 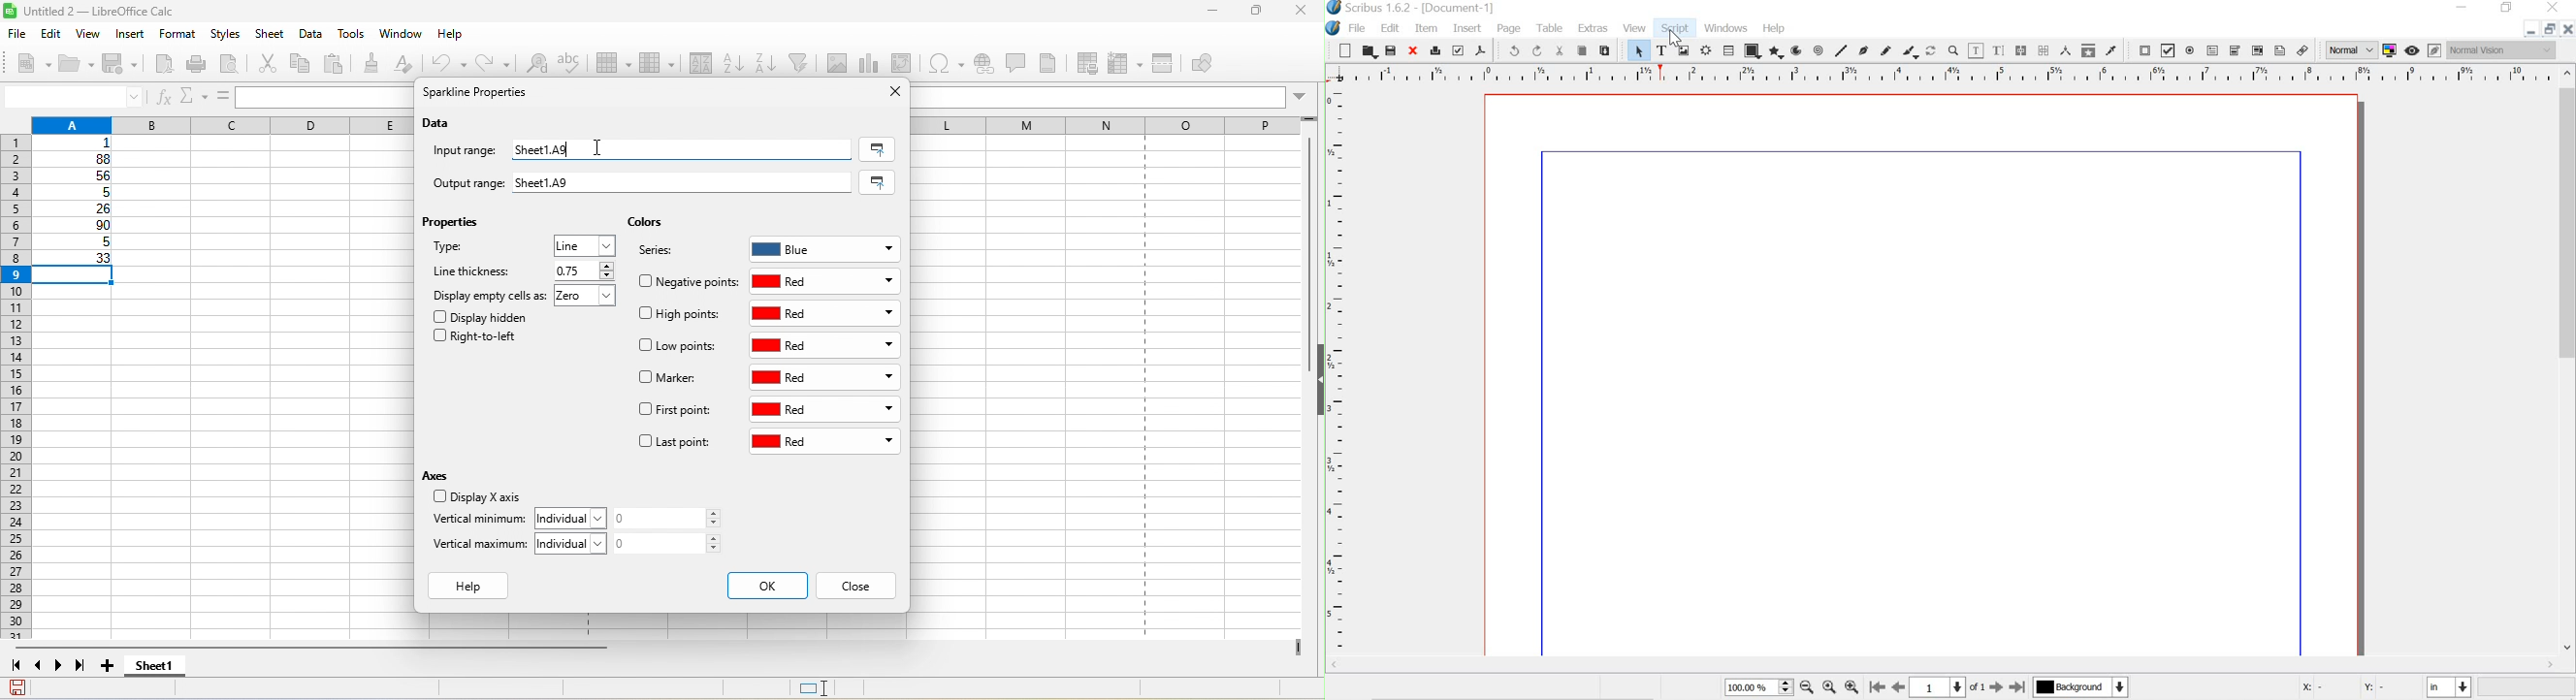 What do you see at coordinates (76, 227) in the screenshot?
I see `90` at bounding box center [76, 227].